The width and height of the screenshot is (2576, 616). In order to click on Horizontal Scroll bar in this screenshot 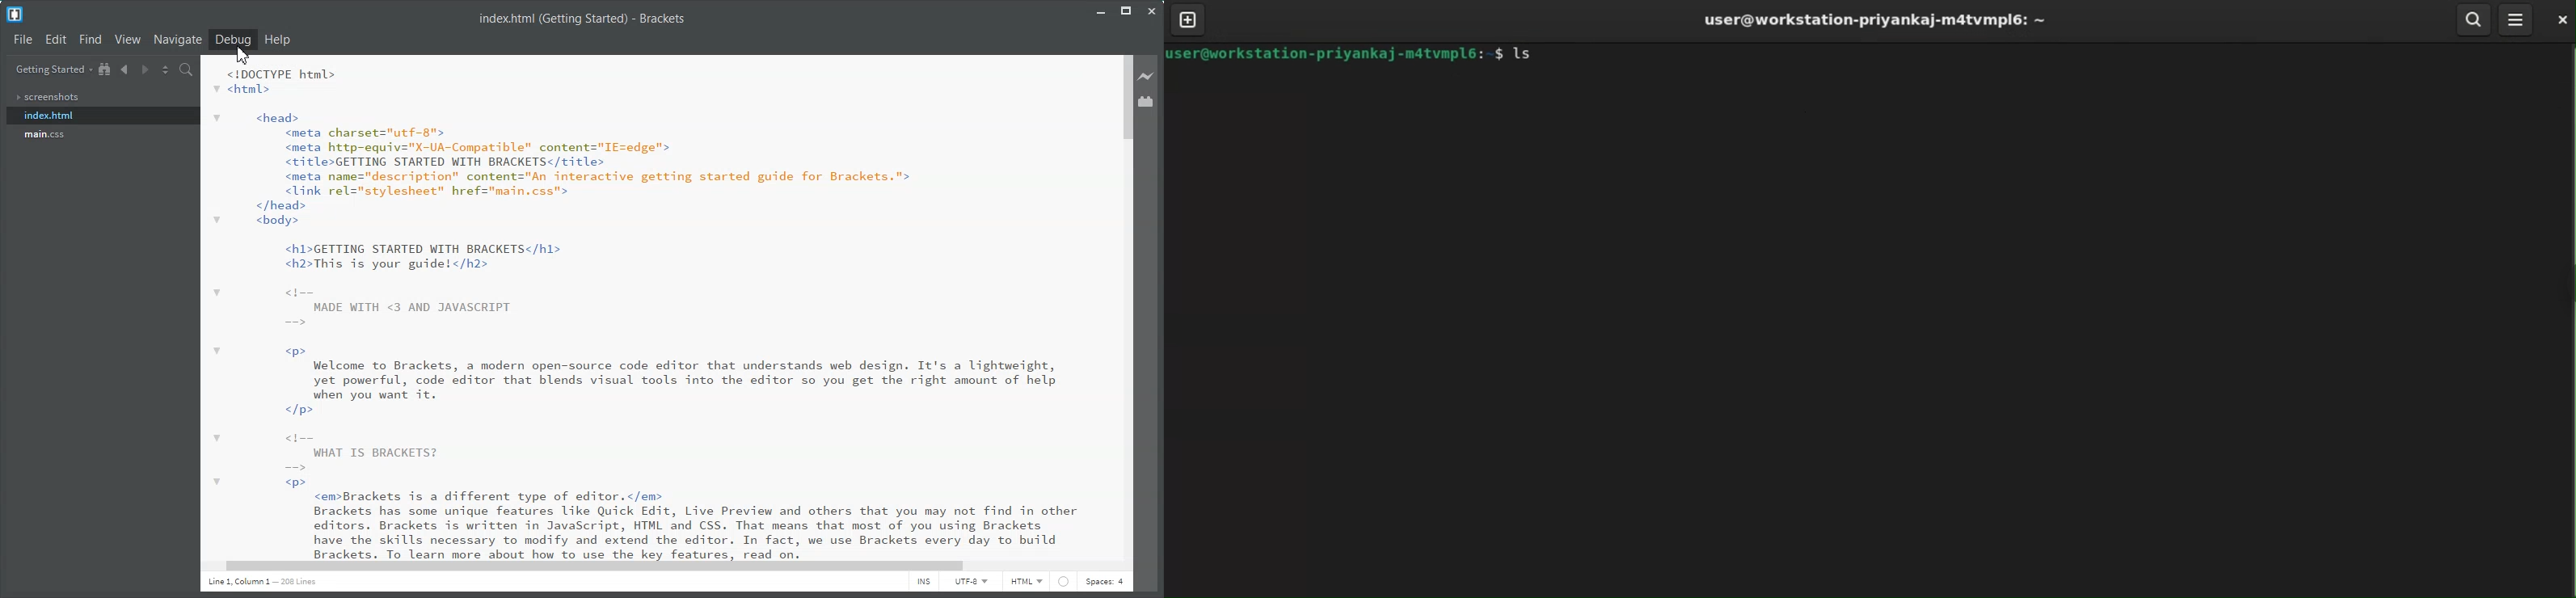, I will do `click(658, 566)`.